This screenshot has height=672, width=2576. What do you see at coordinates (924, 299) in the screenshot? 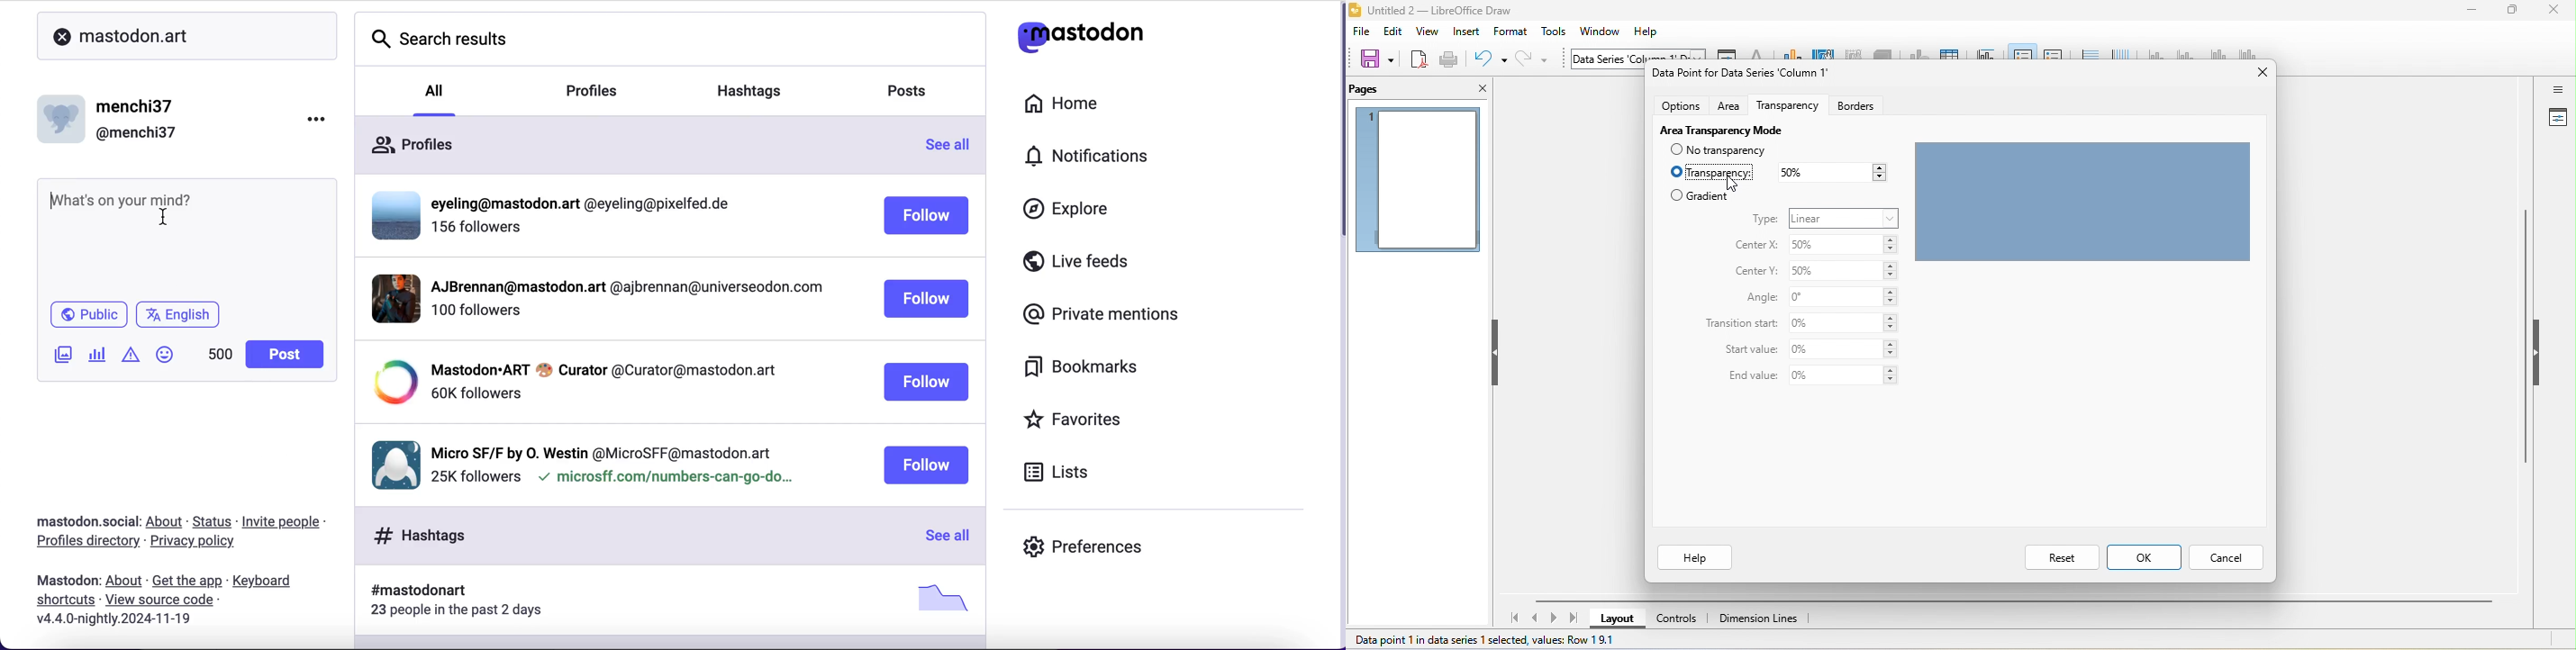
I see `follow` at bounding box center [924, 299].